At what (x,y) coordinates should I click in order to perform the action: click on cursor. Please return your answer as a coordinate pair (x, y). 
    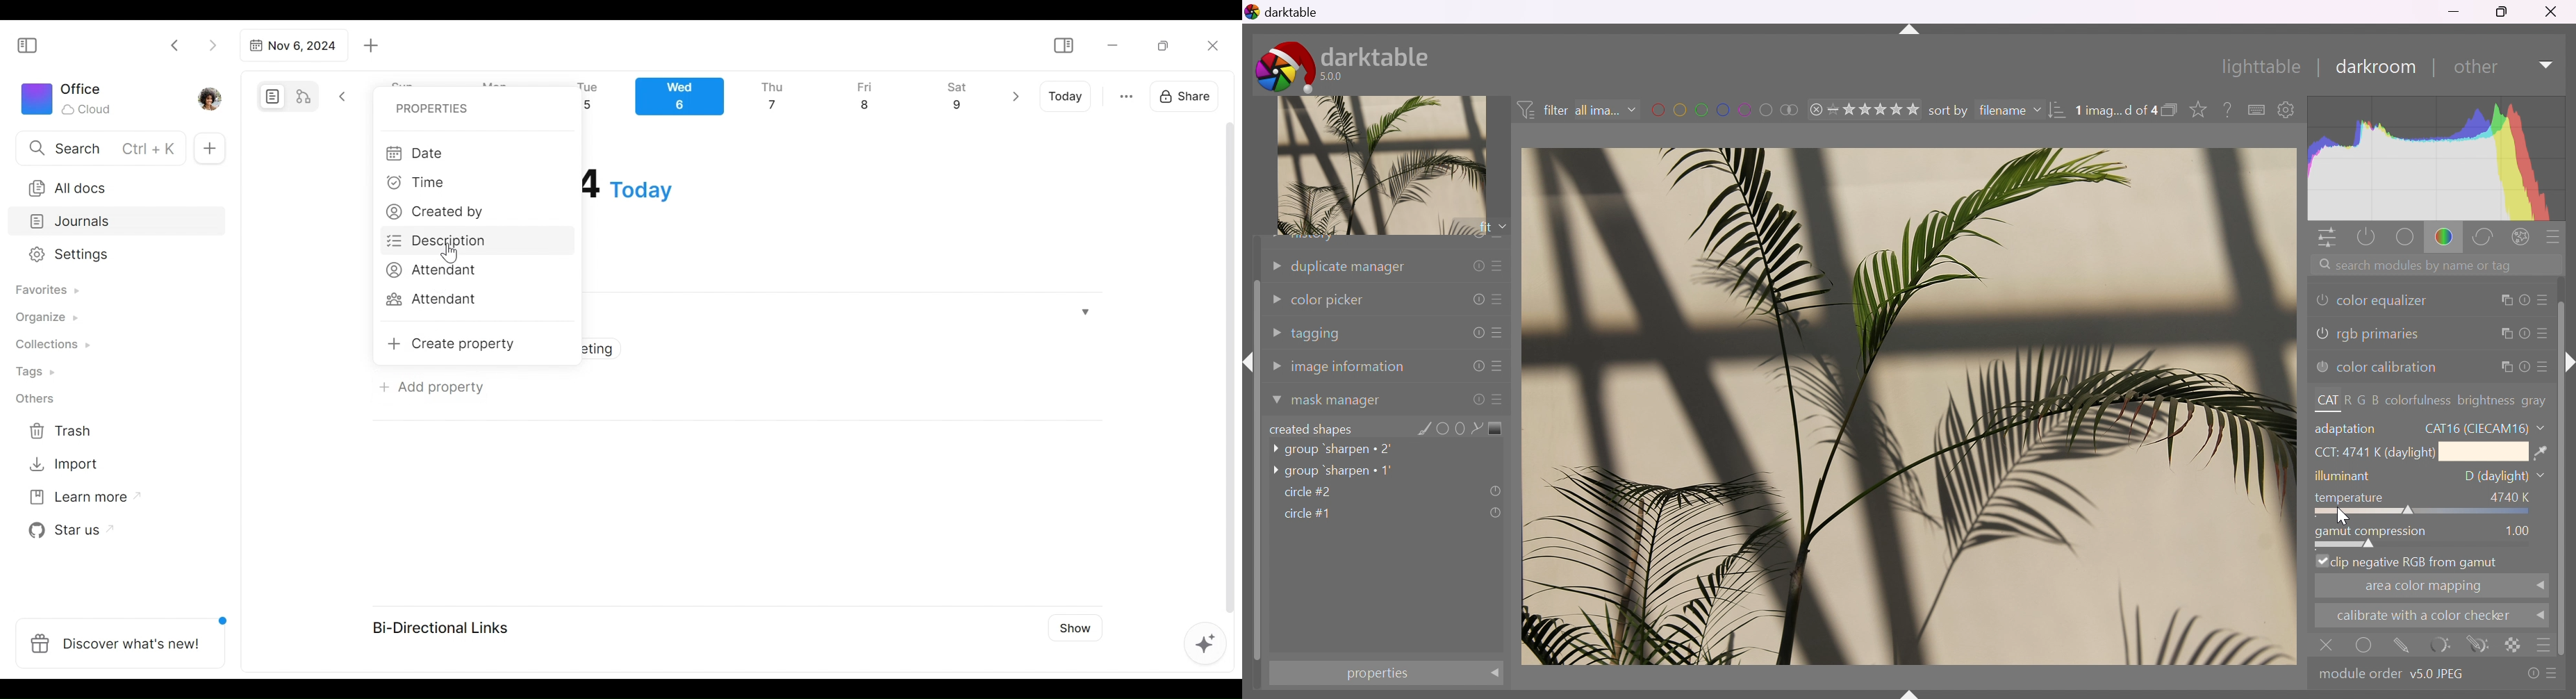
    Looking at the image, I should click on (2346, 518).